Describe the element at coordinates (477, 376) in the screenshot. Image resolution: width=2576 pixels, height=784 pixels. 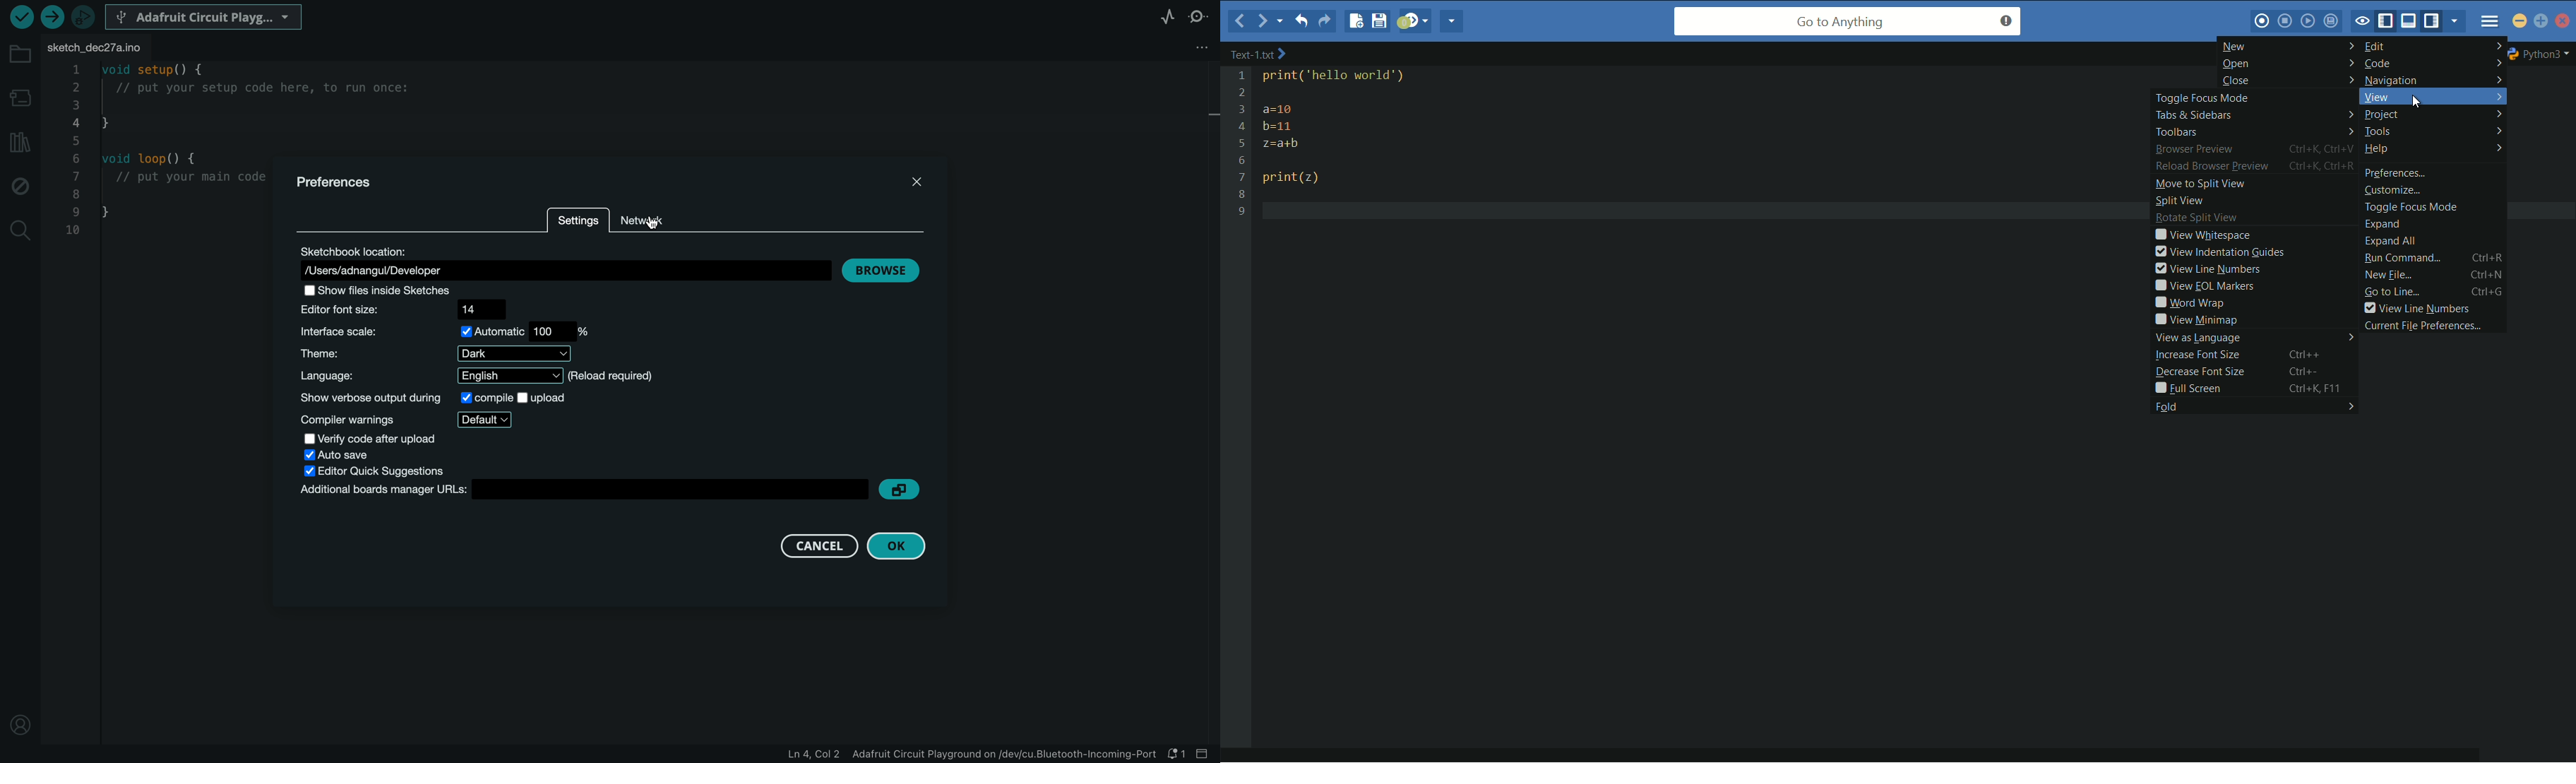
I see `language` at that location.